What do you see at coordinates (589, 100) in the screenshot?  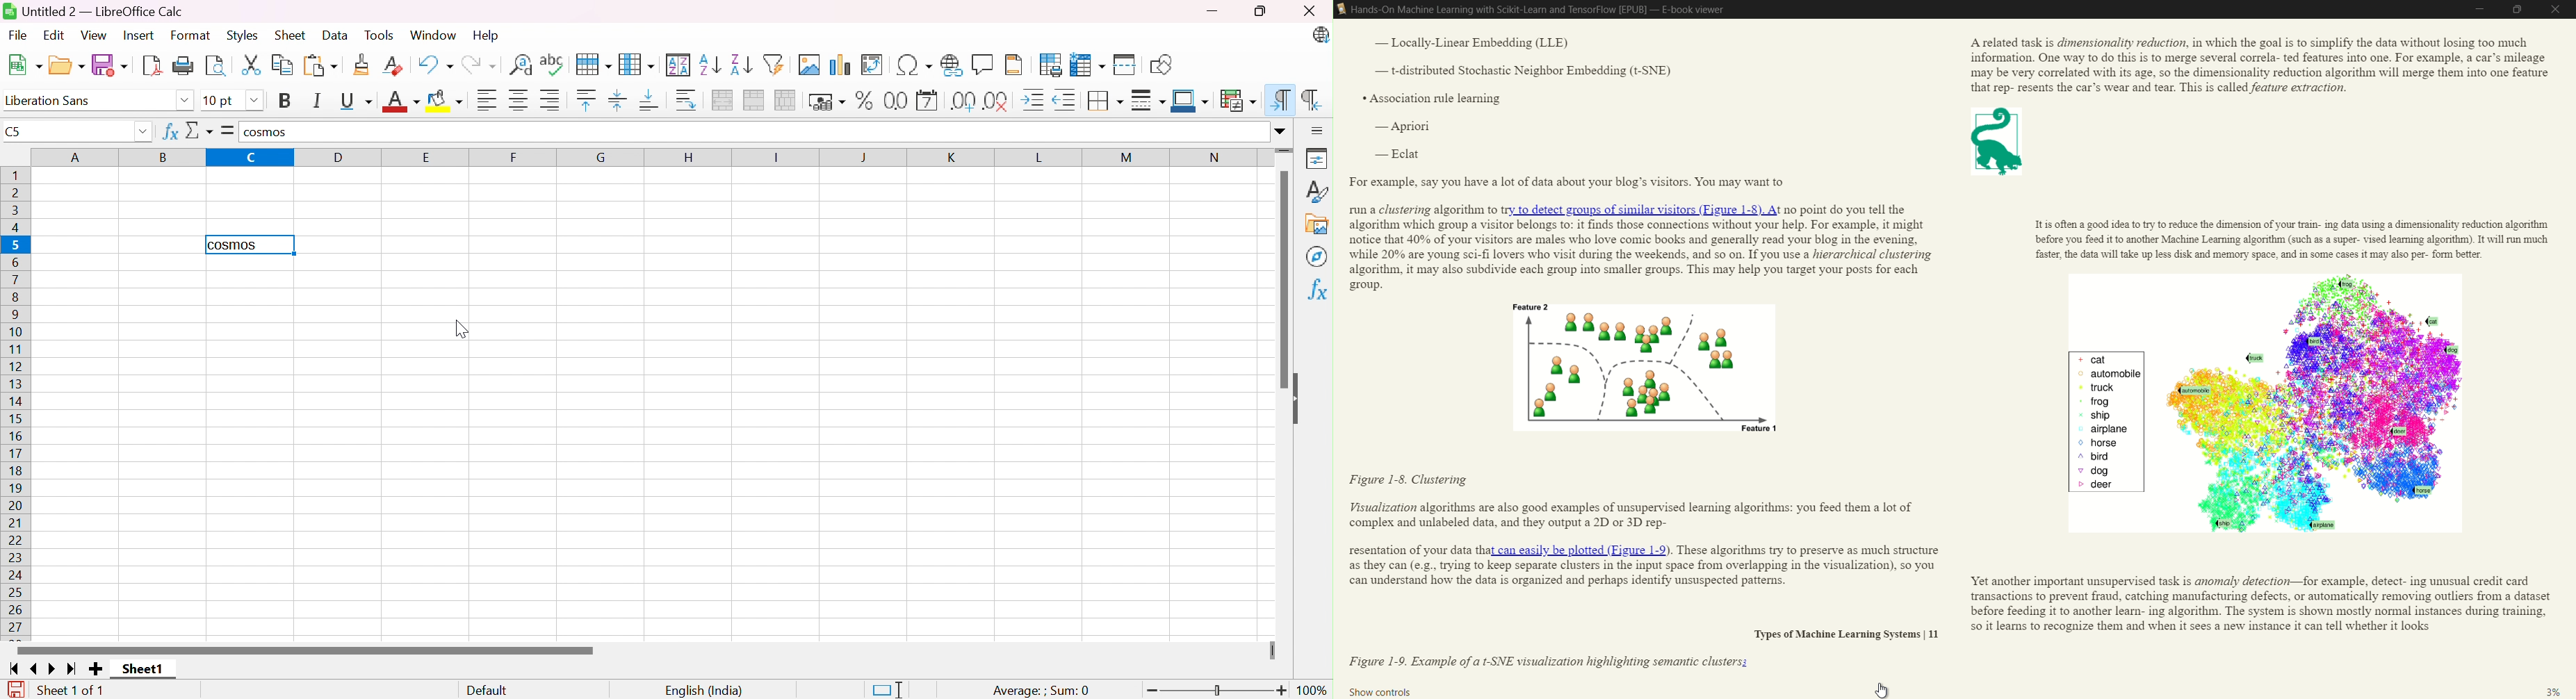 I see `Align Top` at bounding box center [589, 100].